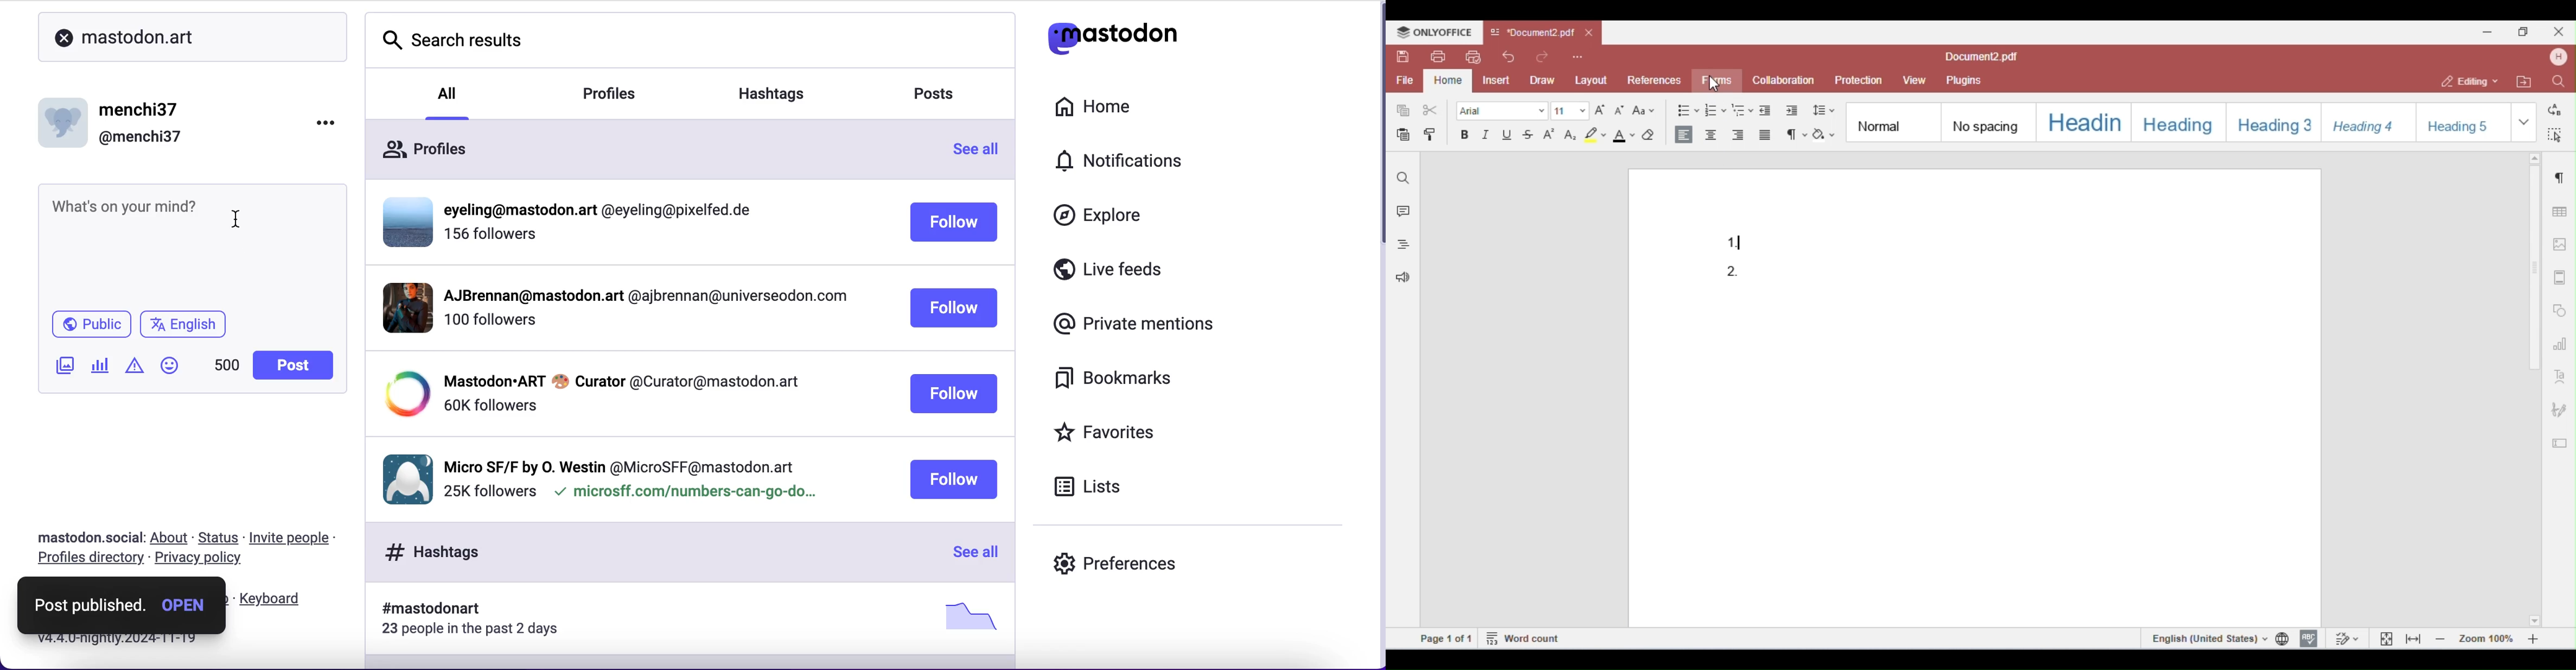  Describe the element at coordinates (954, 394) in the screenshot. I see `follow` at that location.